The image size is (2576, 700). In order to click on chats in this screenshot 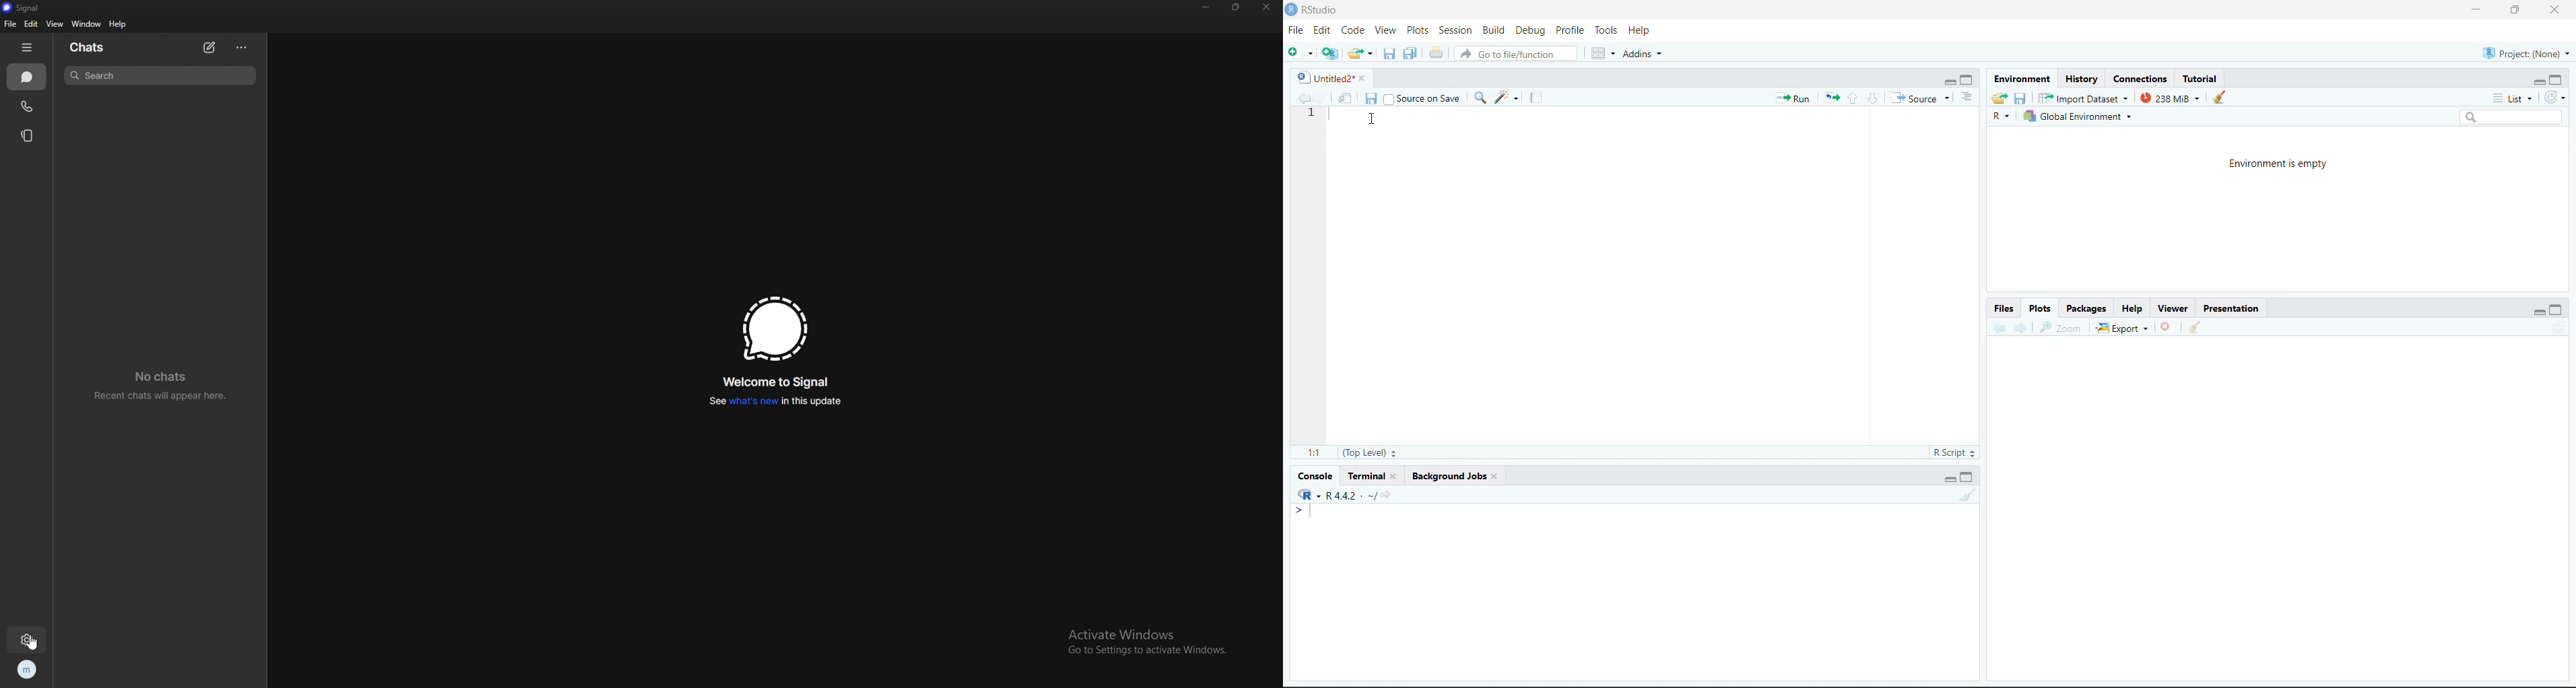, I will do `click(88, 47)`.